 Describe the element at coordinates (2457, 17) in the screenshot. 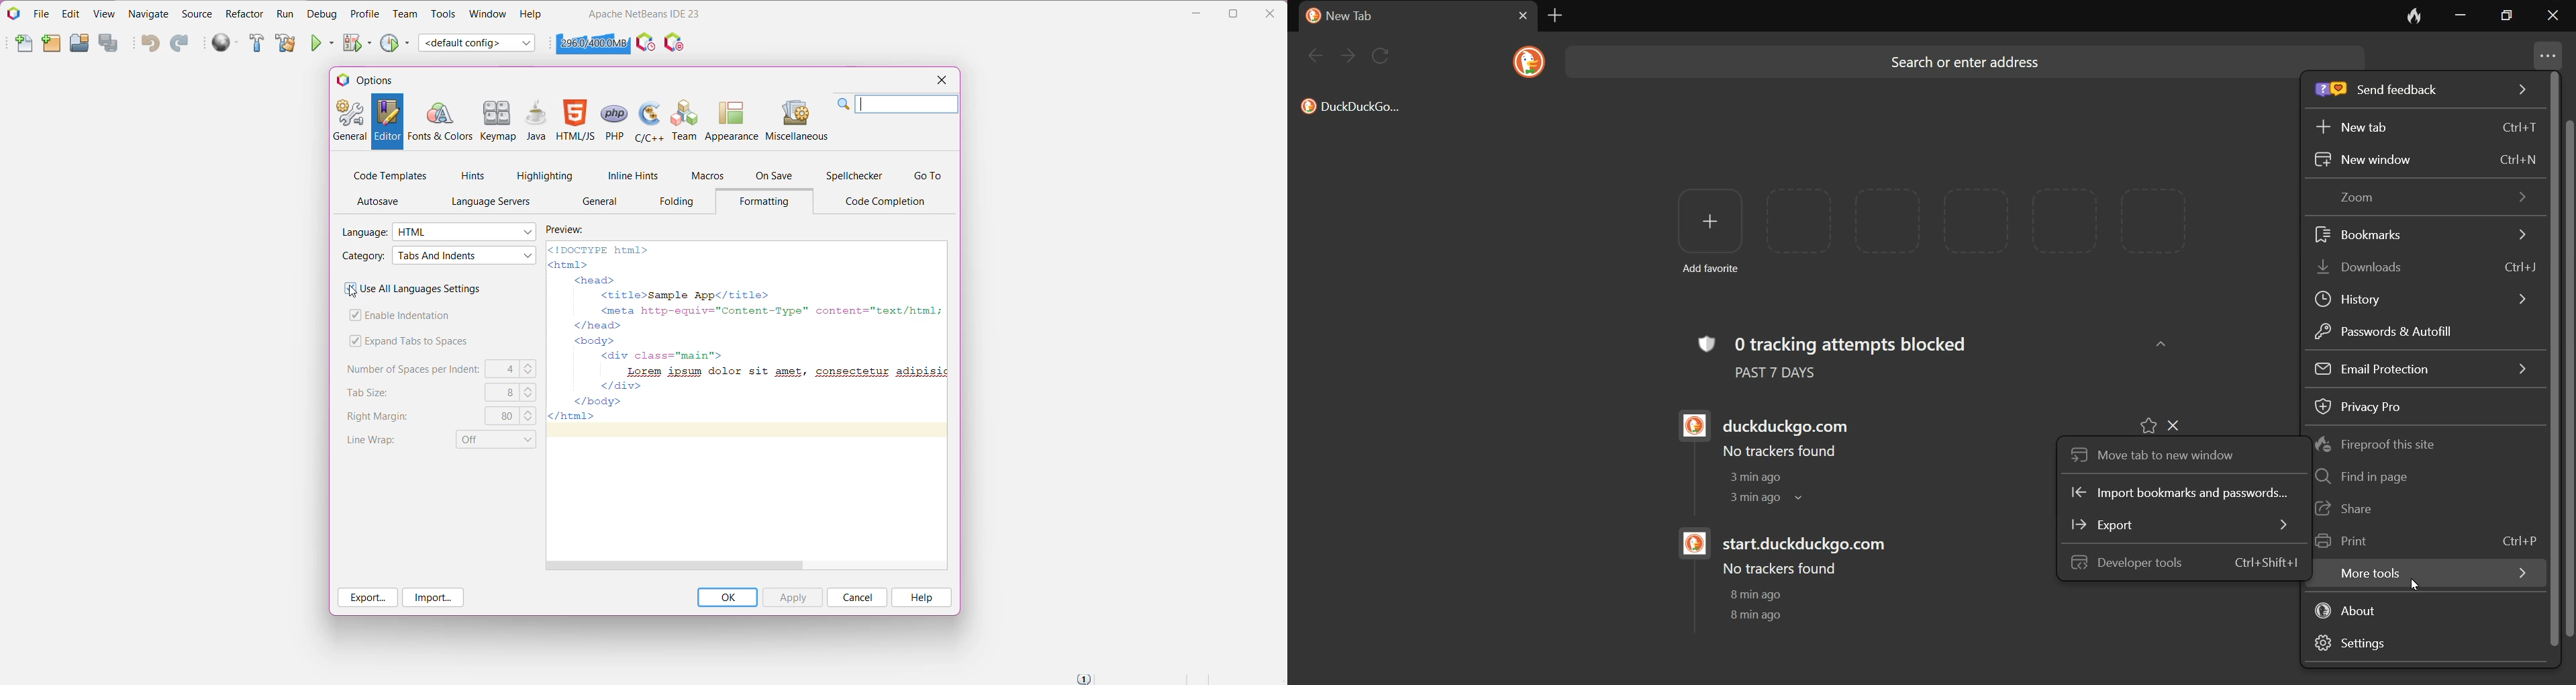

I see `minimize` at that location.